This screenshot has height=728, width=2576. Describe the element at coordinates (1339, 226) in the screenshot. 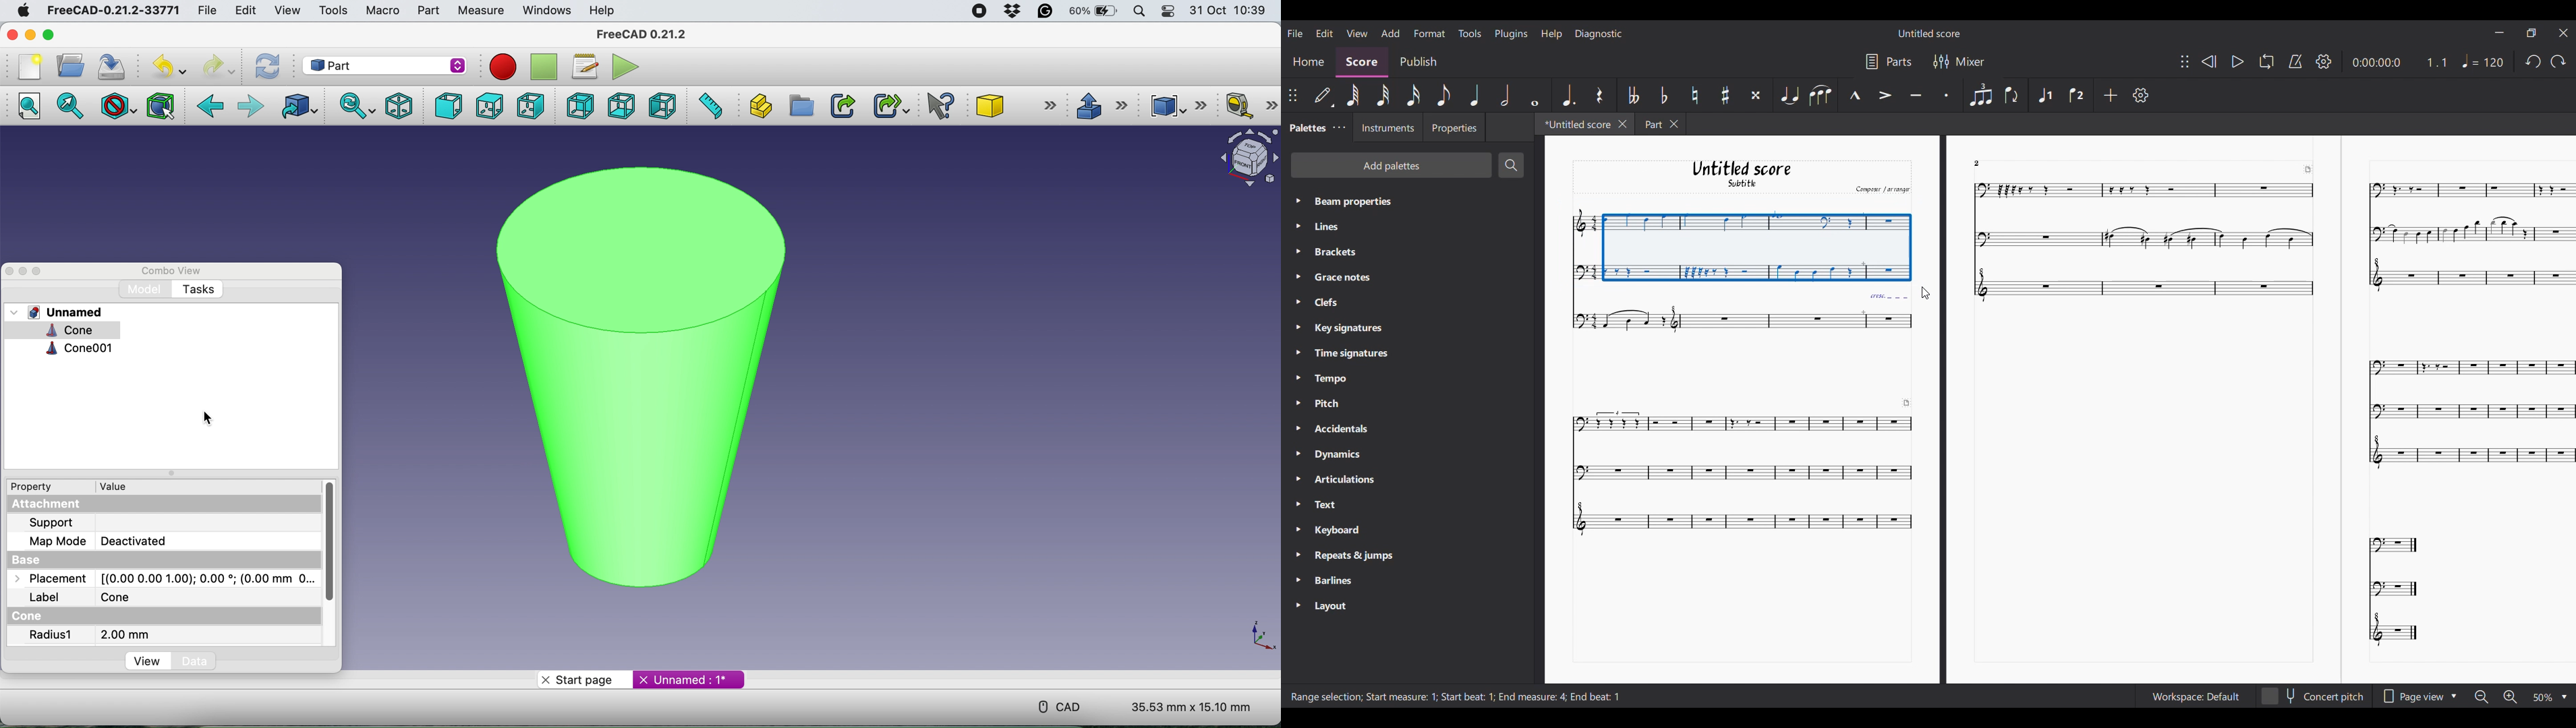

I see `Line` at that location.